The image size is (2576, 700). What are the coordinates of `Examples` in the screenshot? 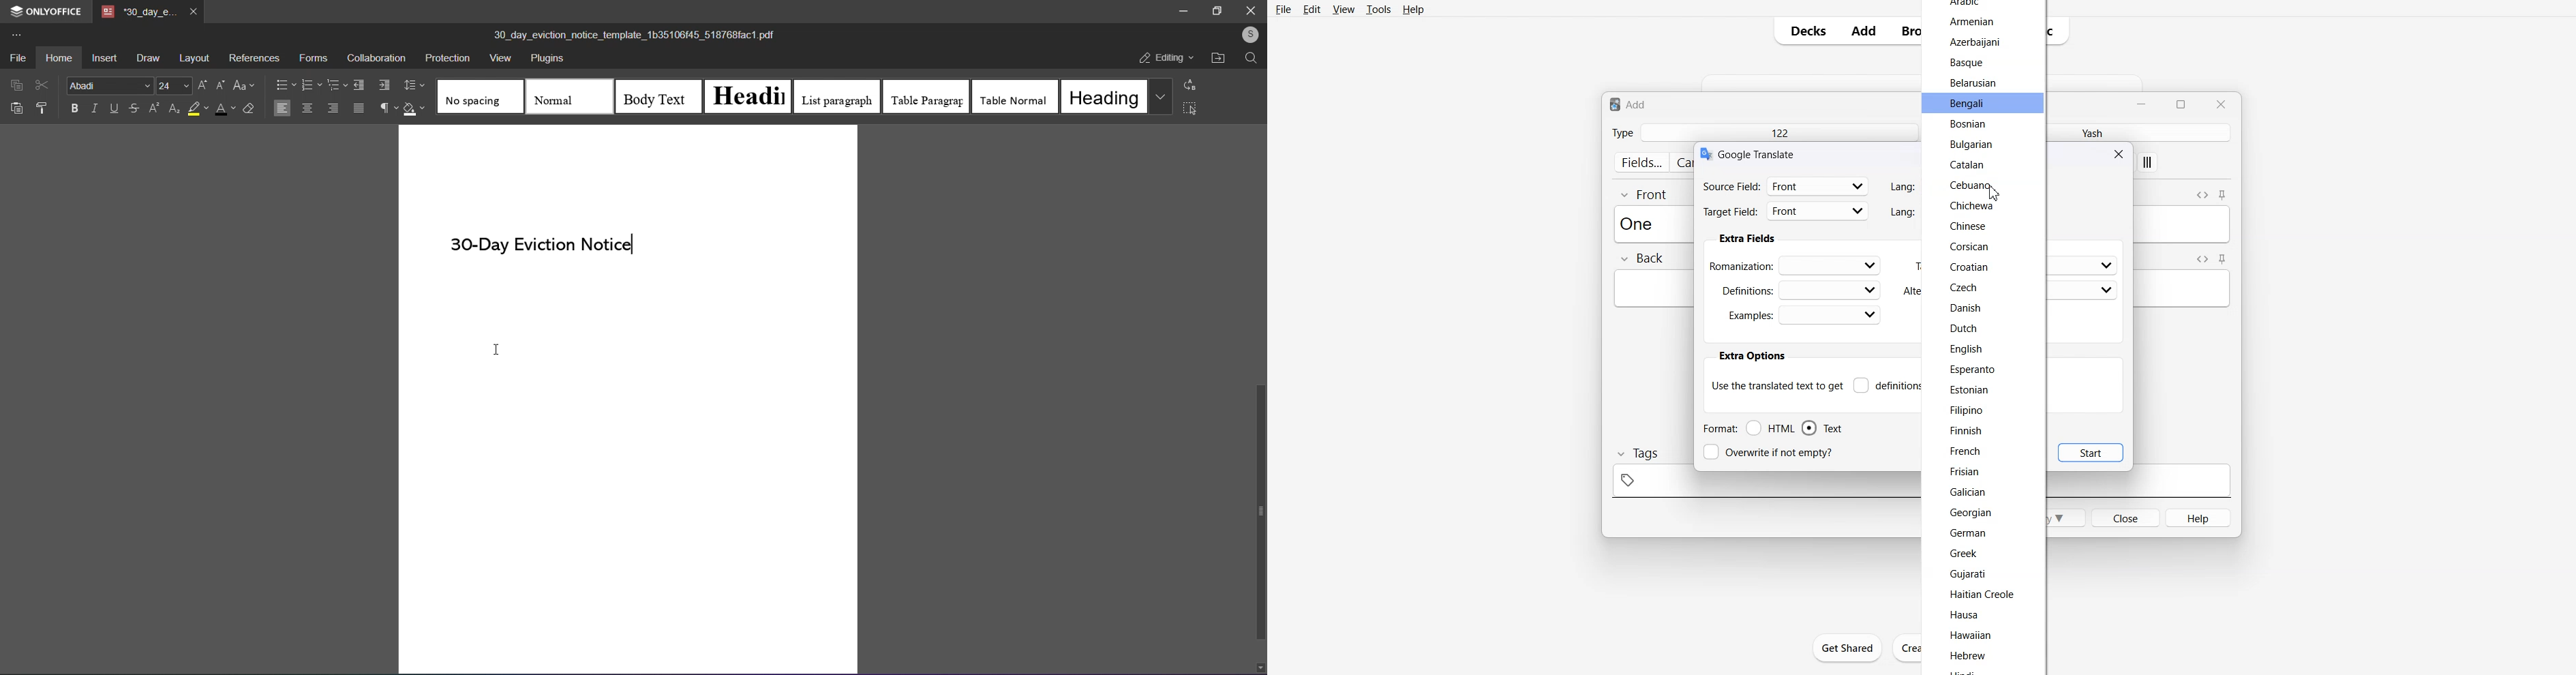 It's located at (1804, 315).